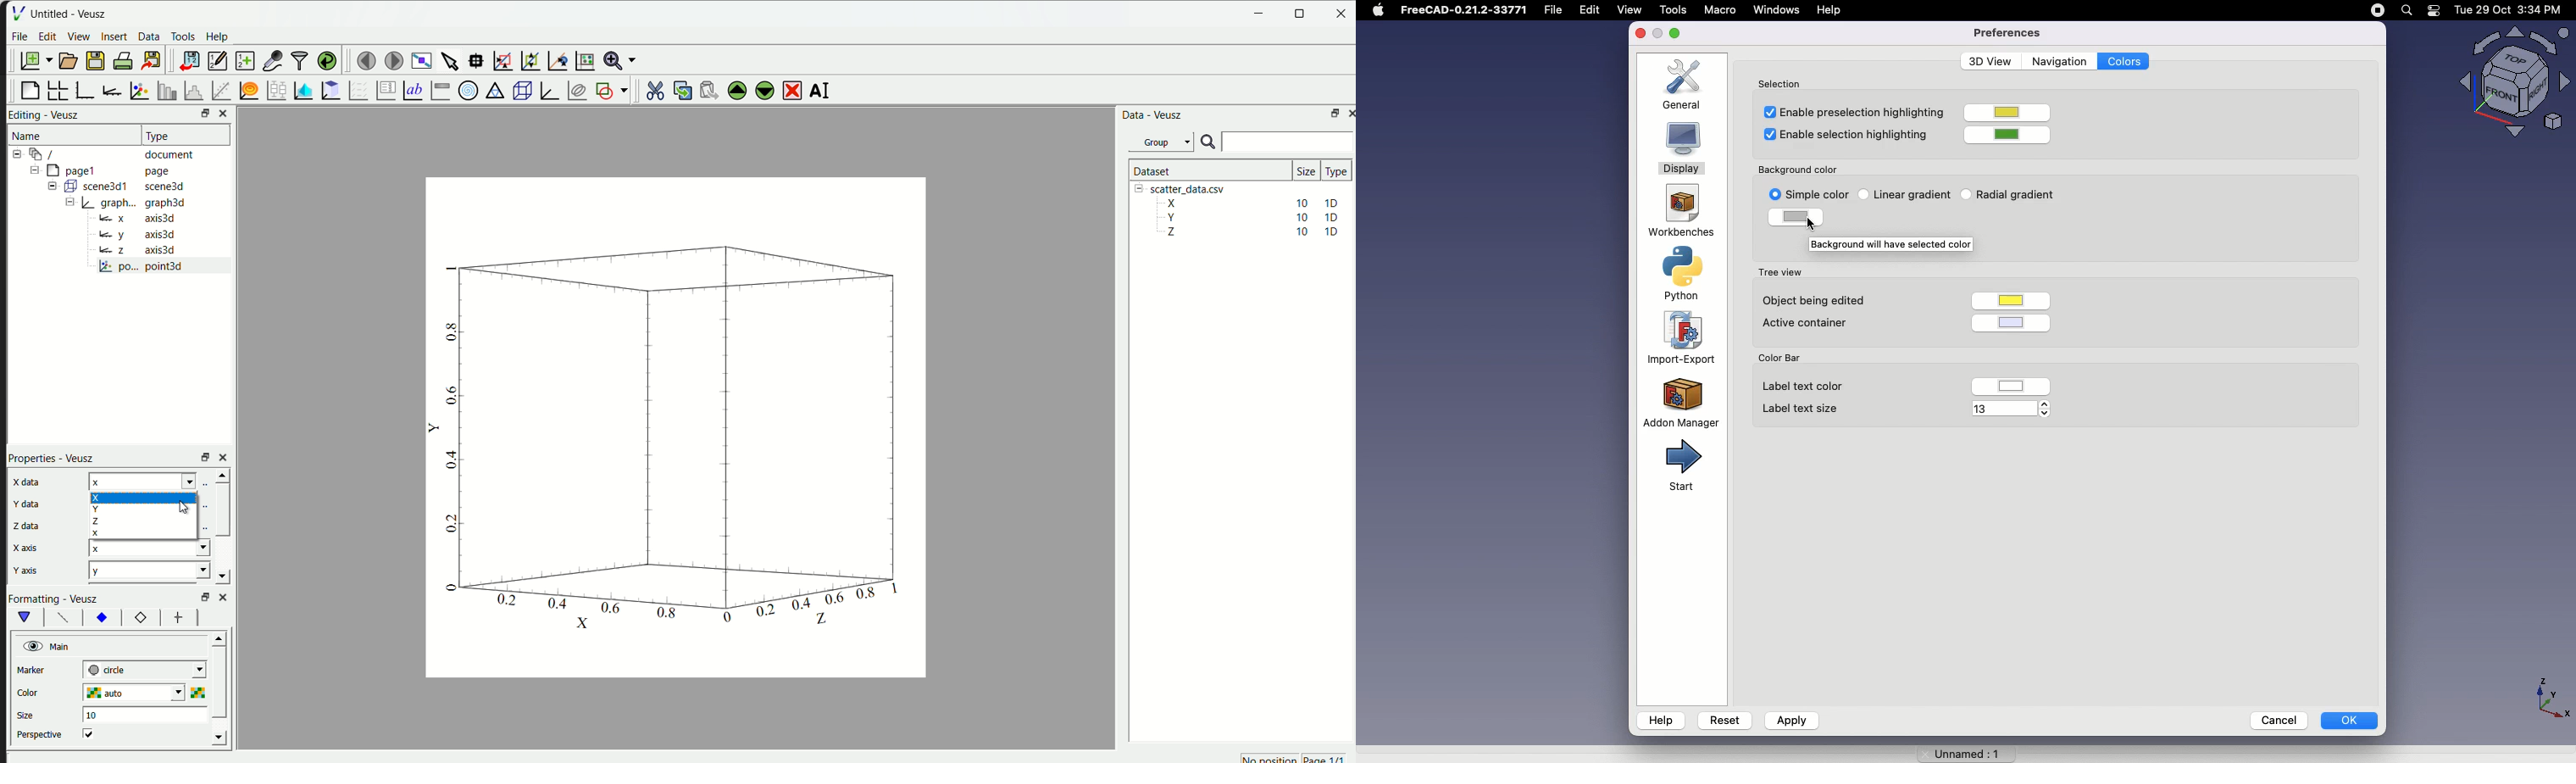  Describe the element at coordinates (1150, 115) in the screenshot. I see `Data - Veusz` at that location.